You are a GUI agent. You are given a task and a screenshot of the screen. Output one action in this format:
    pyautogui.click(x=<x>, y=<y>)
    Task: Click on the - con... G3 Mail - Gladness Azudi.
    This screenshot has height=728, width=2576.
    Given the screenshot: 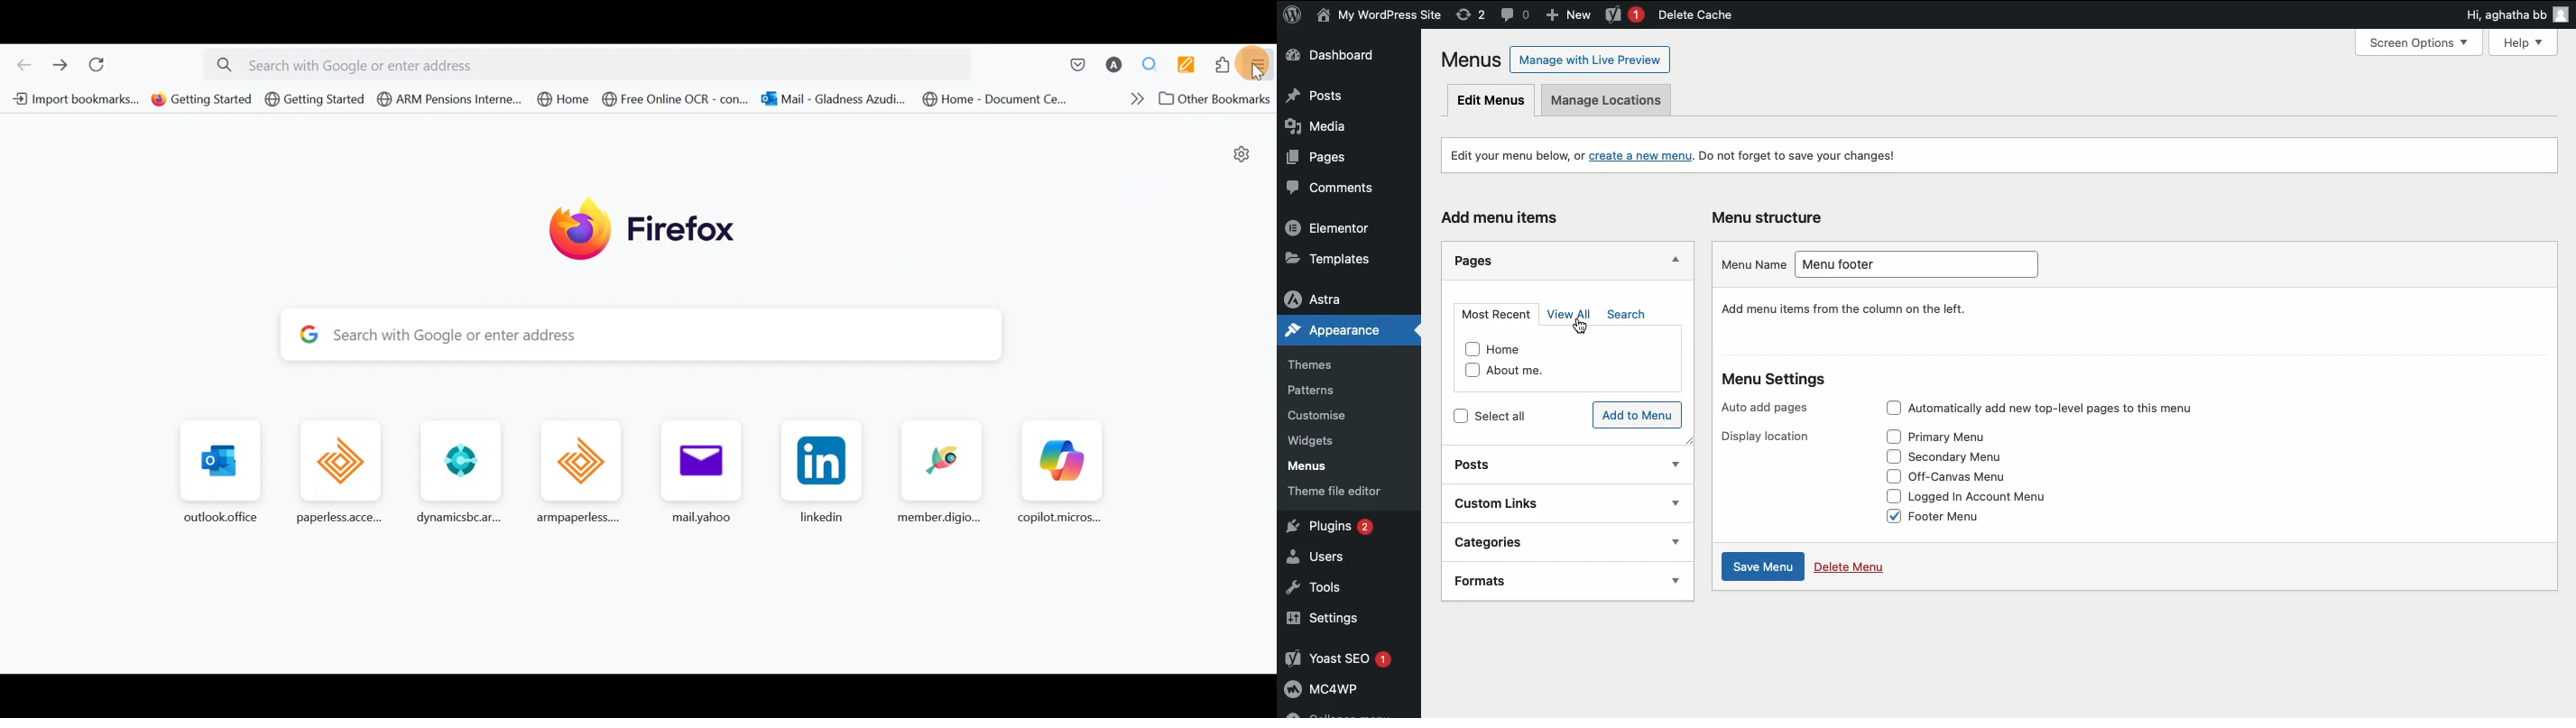 What is the action you would take?
    pyautogui.click(x=829, y=100)
    